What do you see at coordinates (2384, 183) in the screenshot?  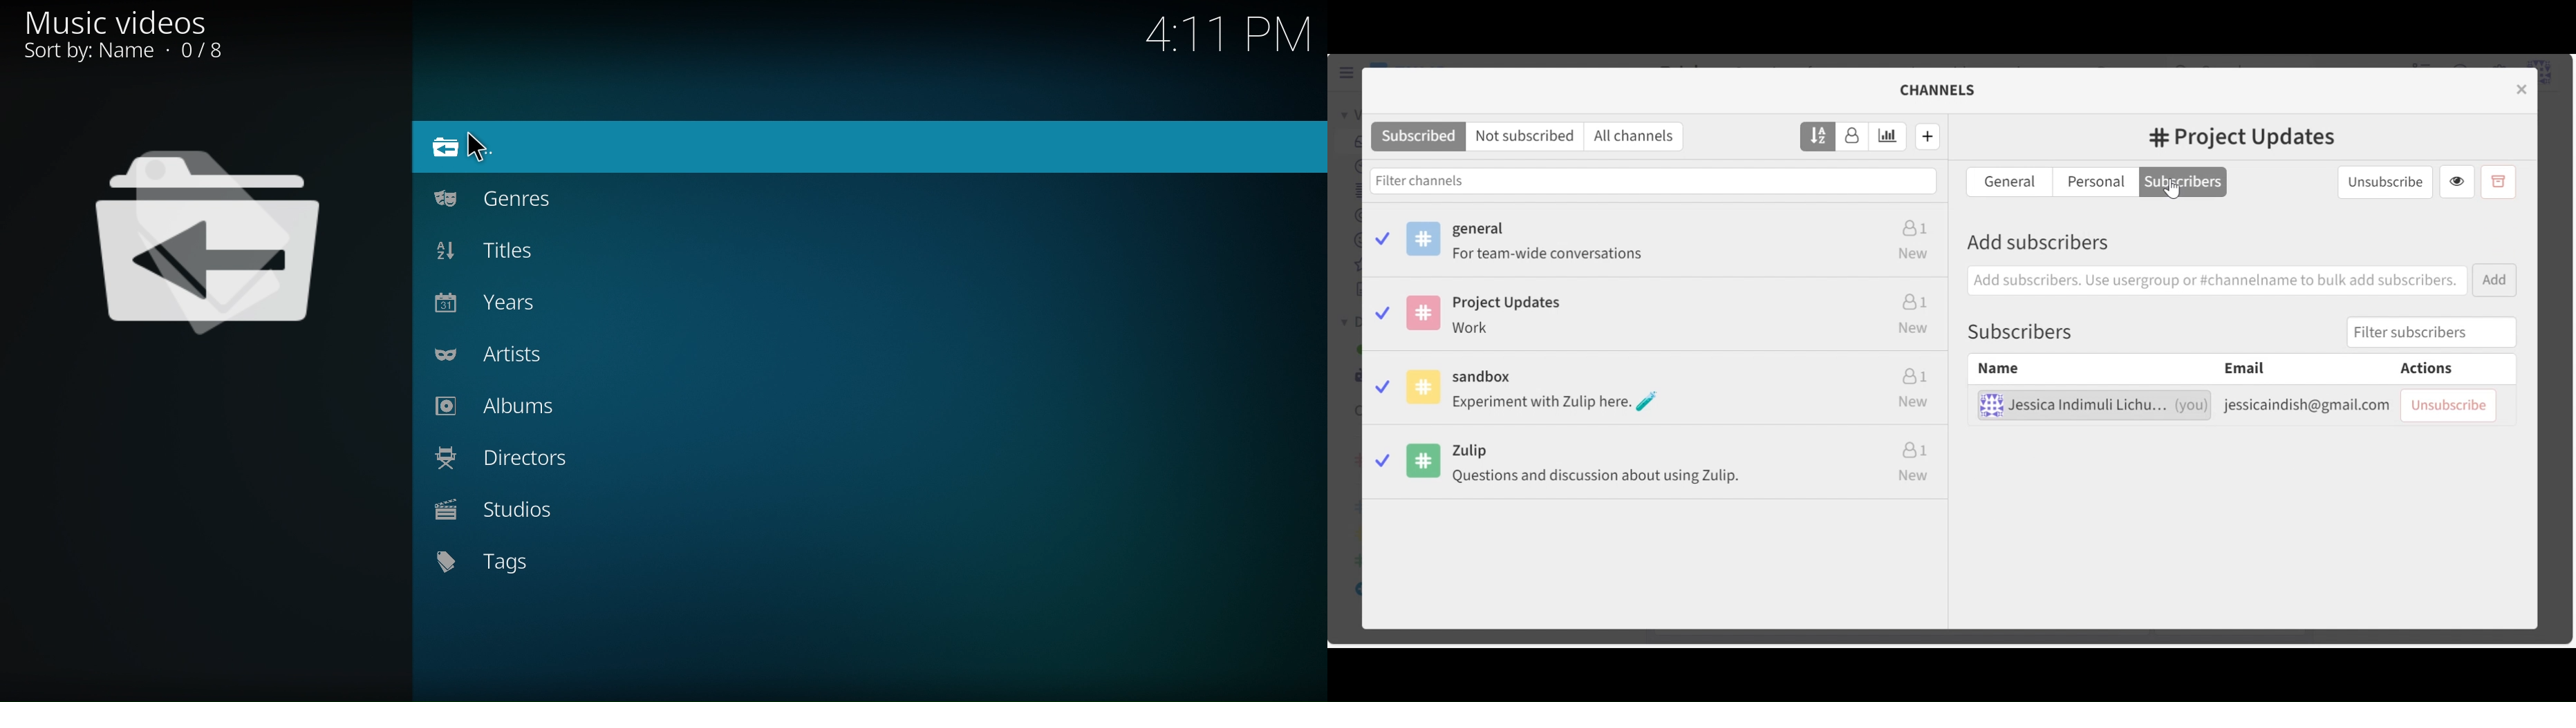 I see `Unsubscribe` at bounding box center [2384, 183].